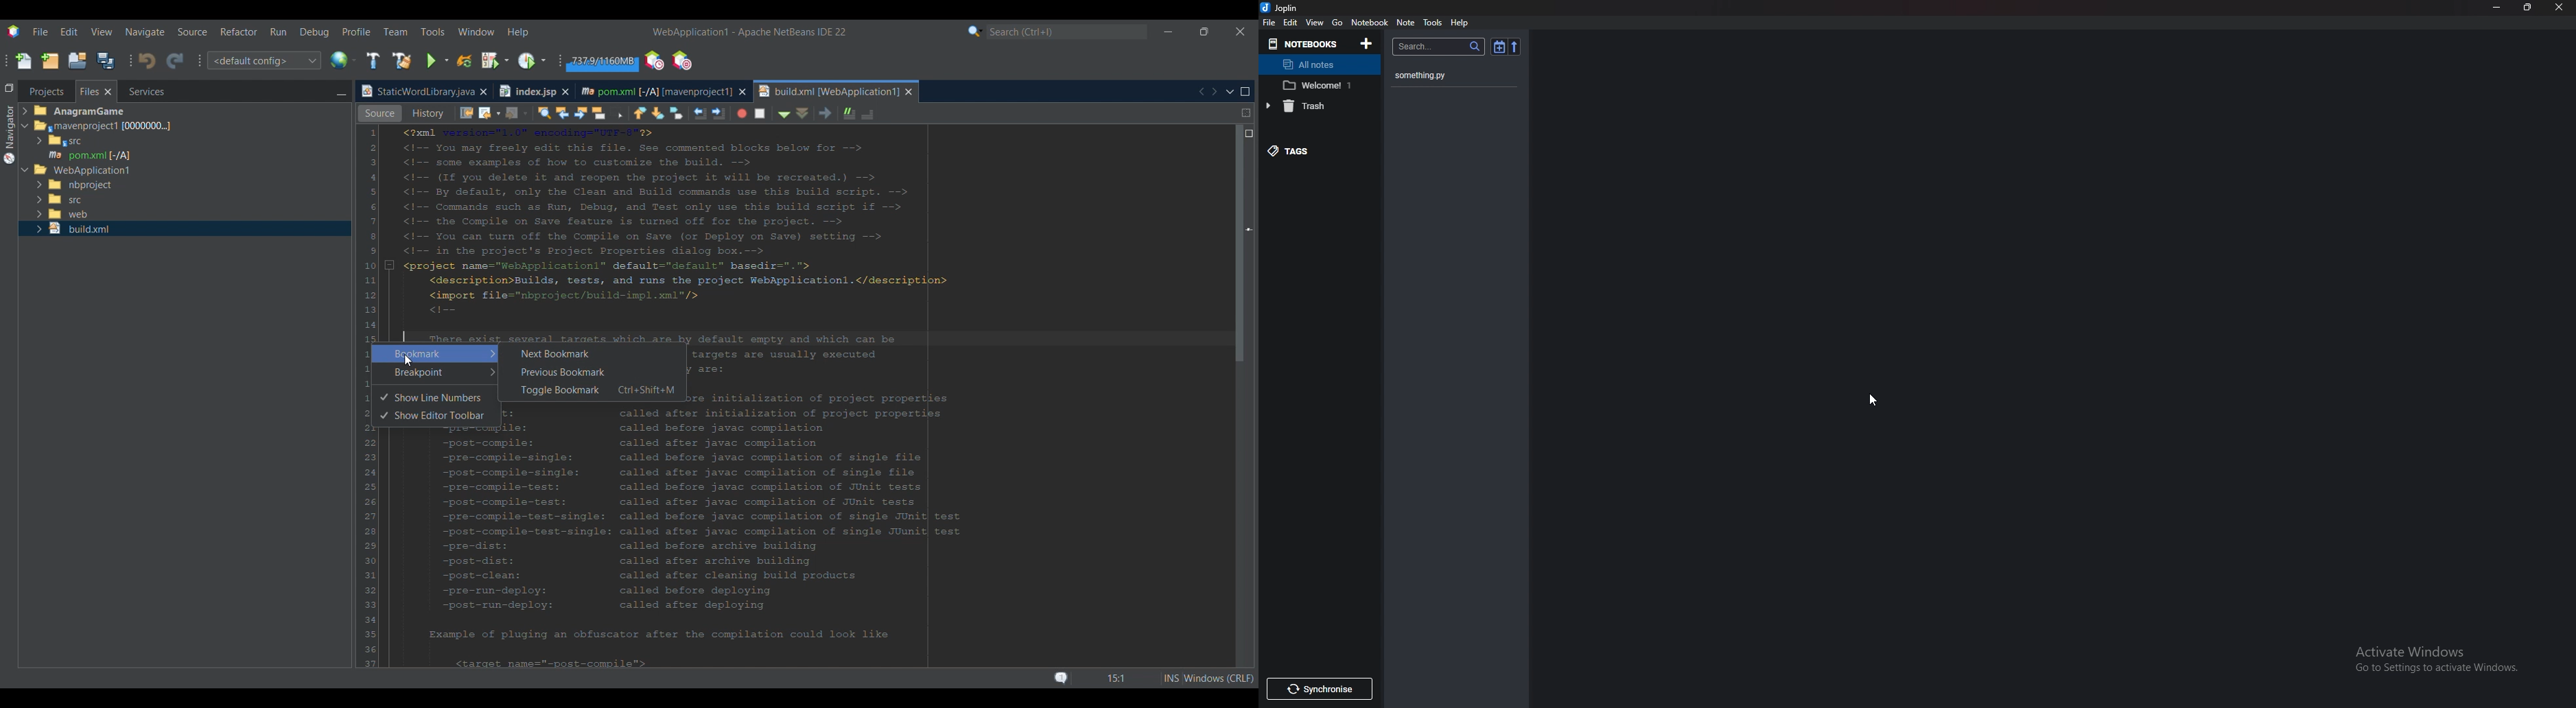 Image resolution: width=2576 pixels, height=728 pixels. I want to click on Tools, so click(1433, 23).